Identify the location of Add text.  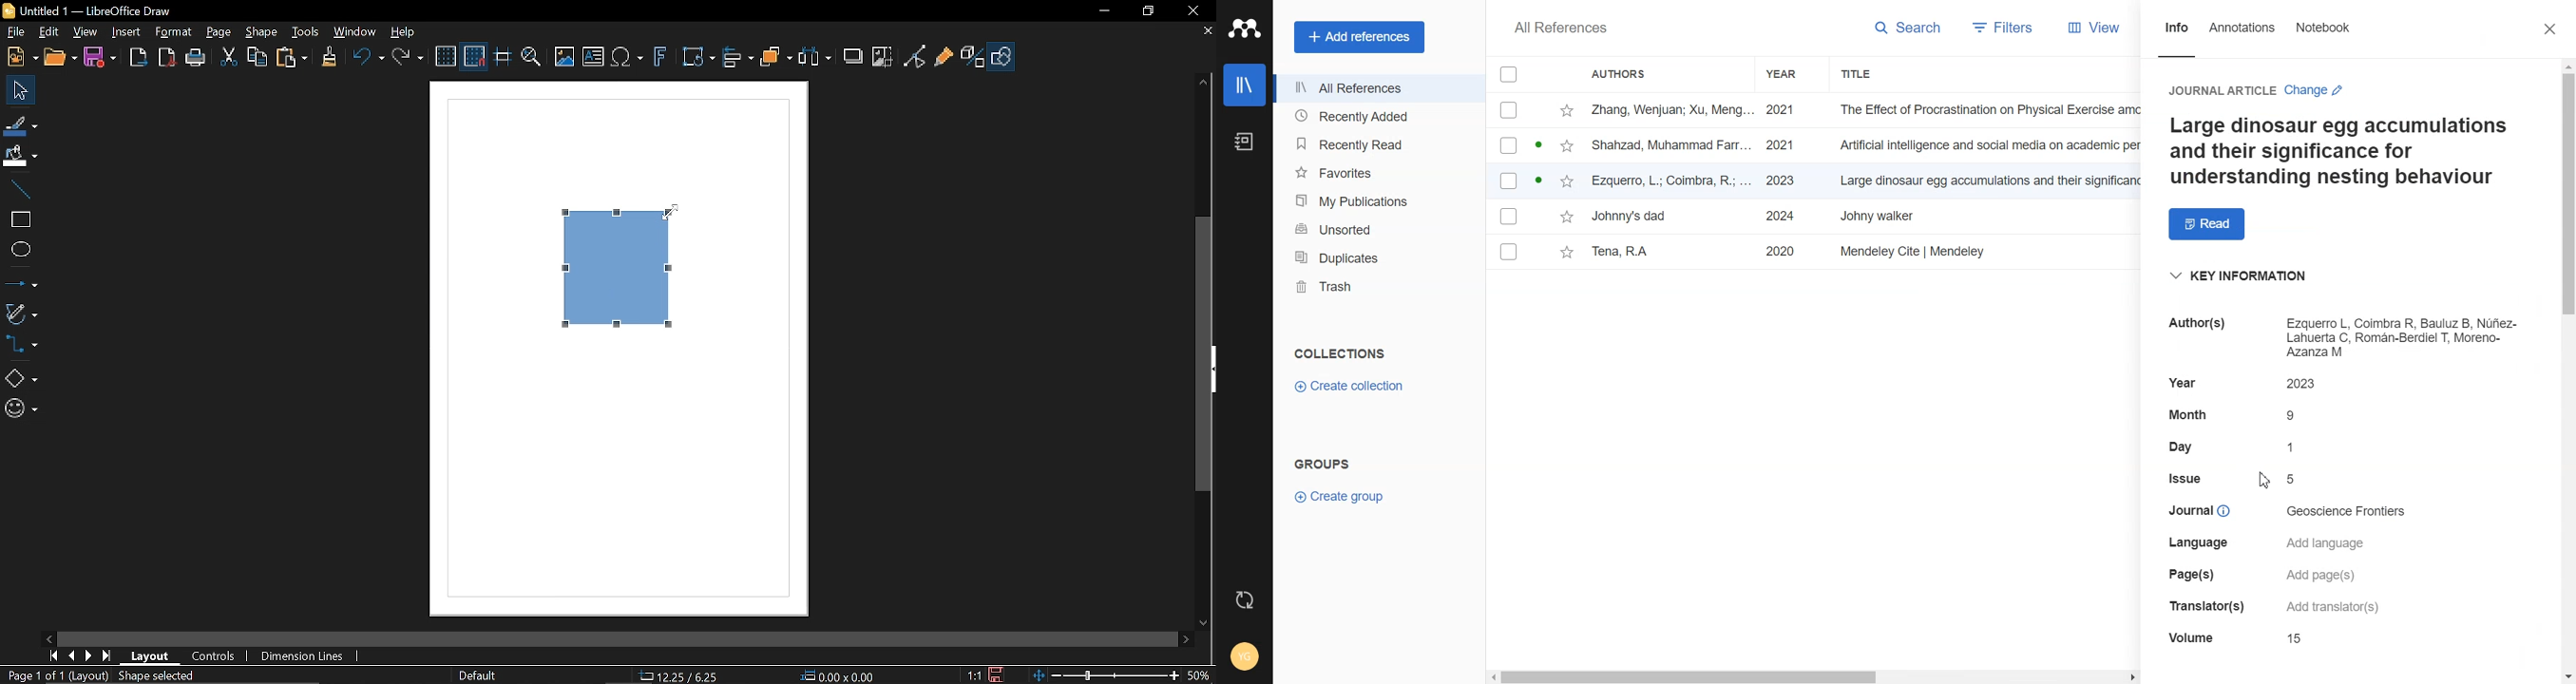
(594, 58).